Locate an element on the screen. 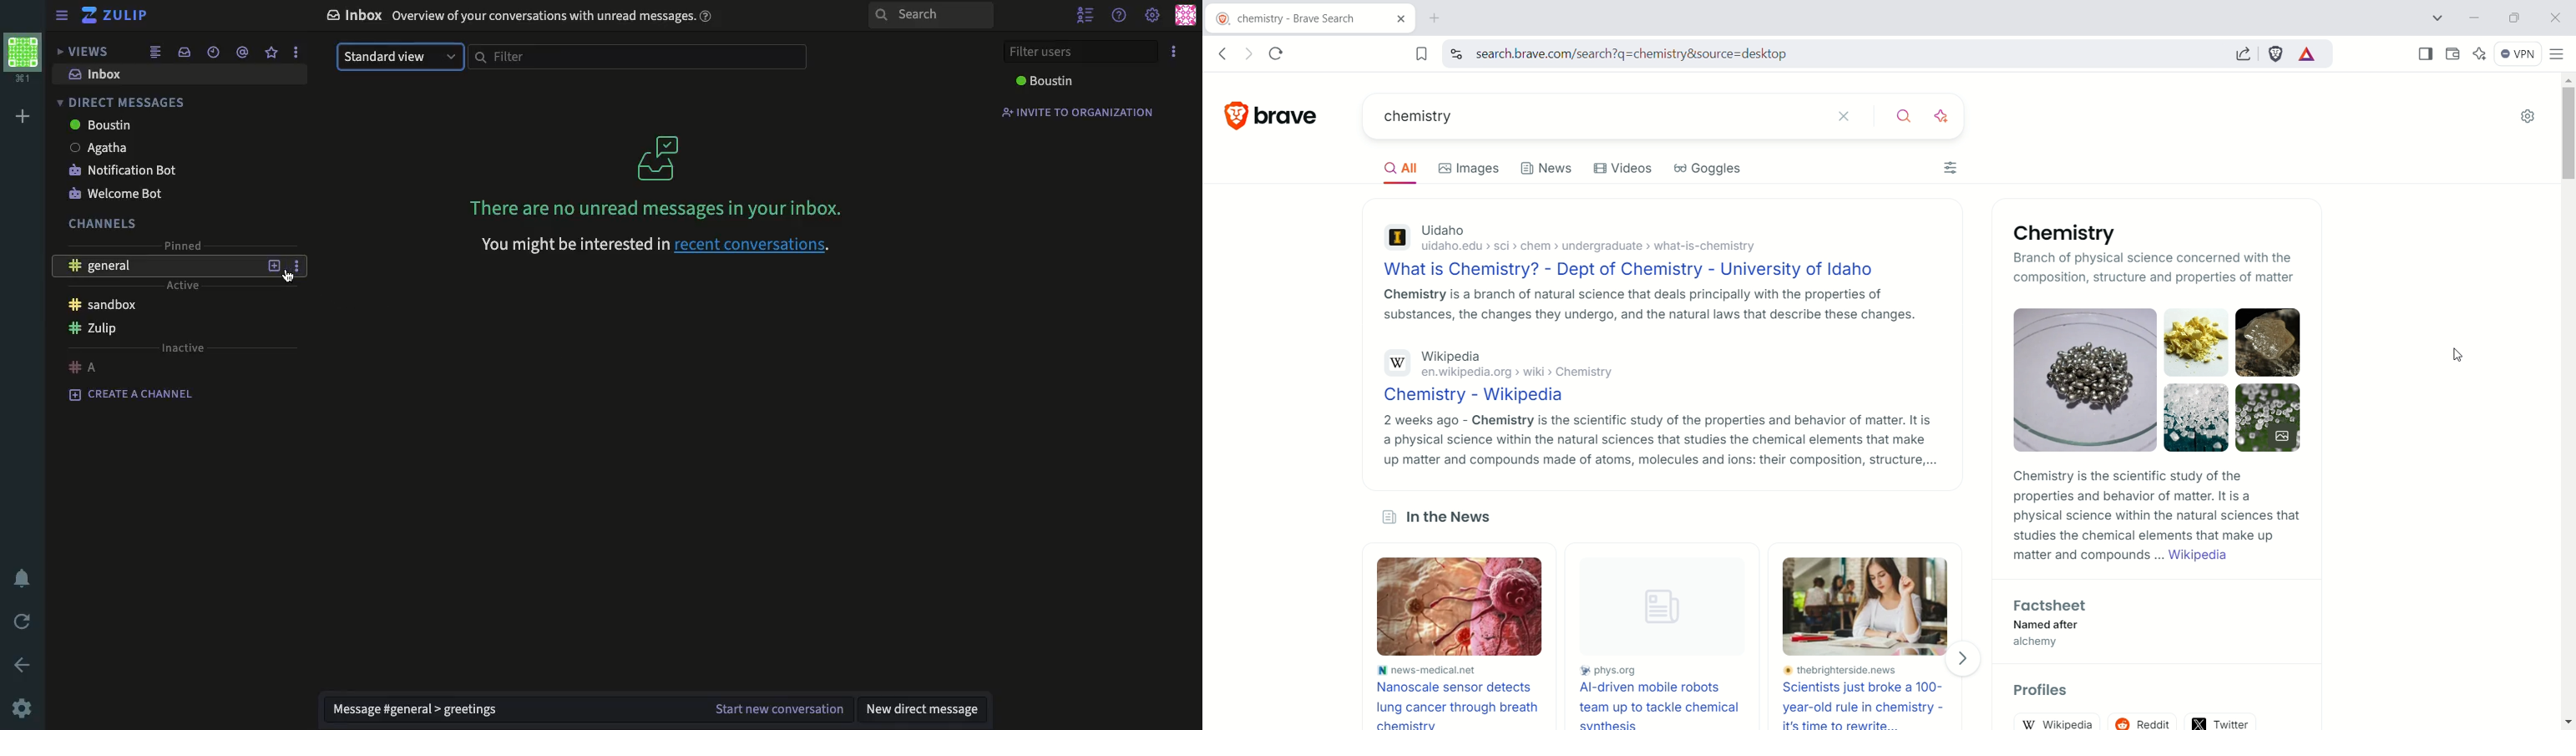 The height and width of the screenshot is (756, 2576). cursor is located at coordinates (2457, 354).